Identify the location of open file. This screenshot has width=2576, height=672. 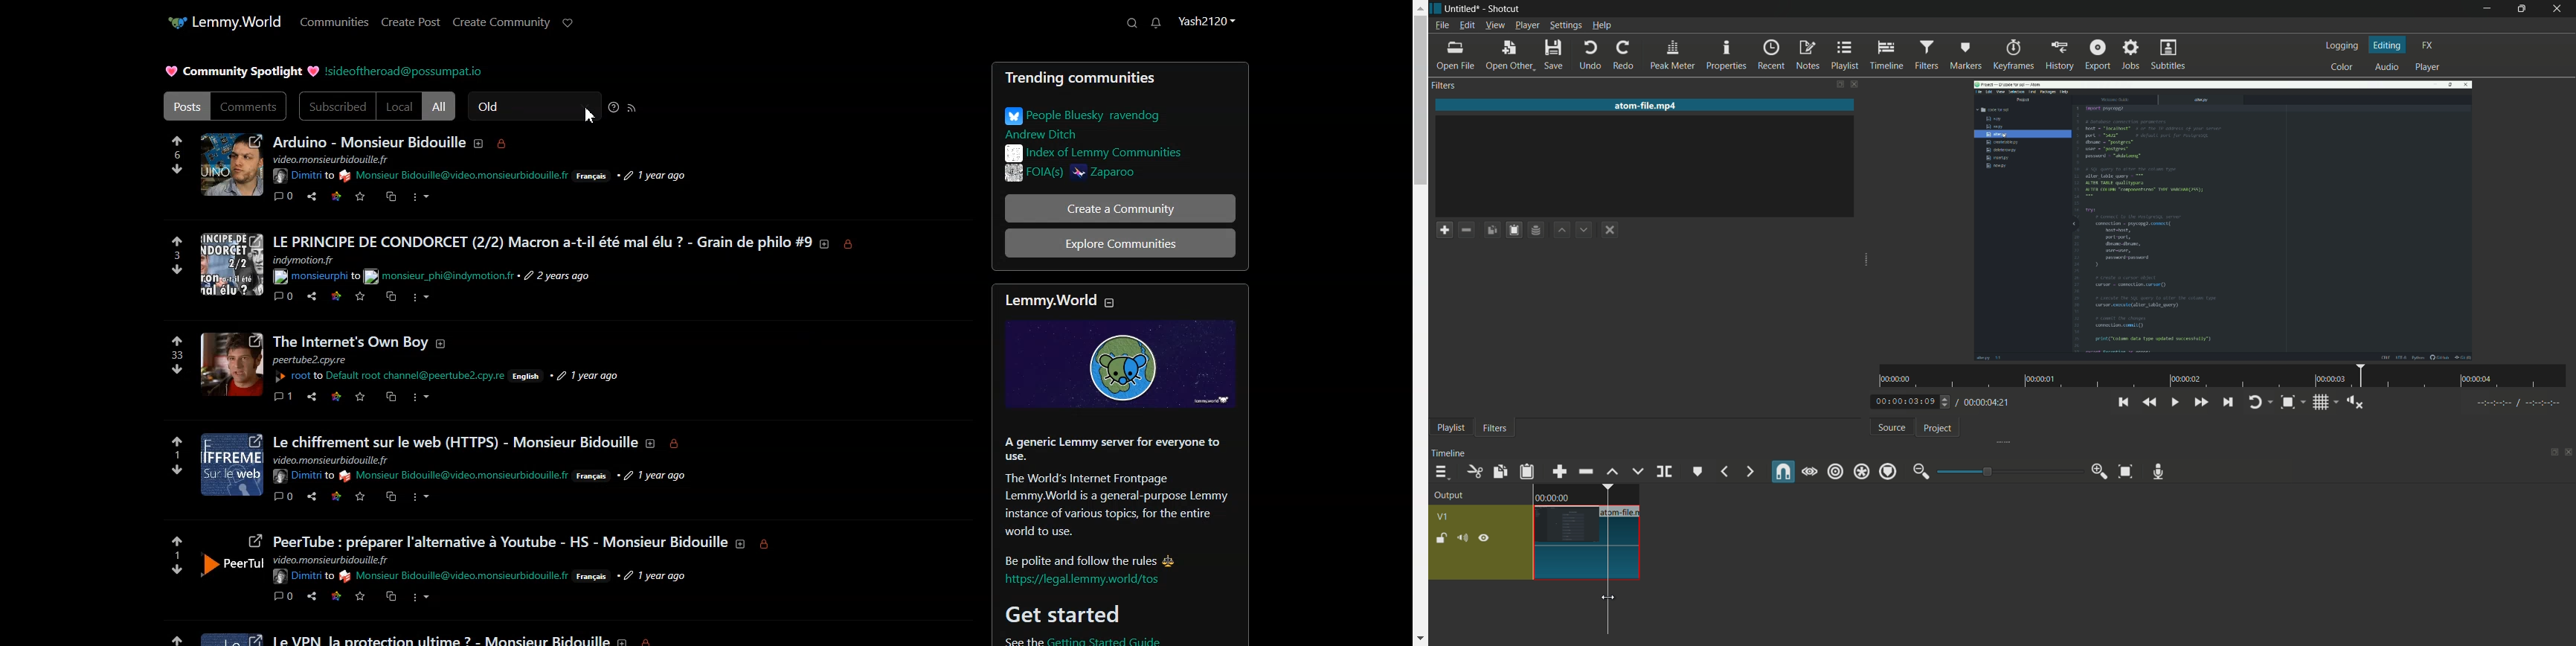
(1455, 56).